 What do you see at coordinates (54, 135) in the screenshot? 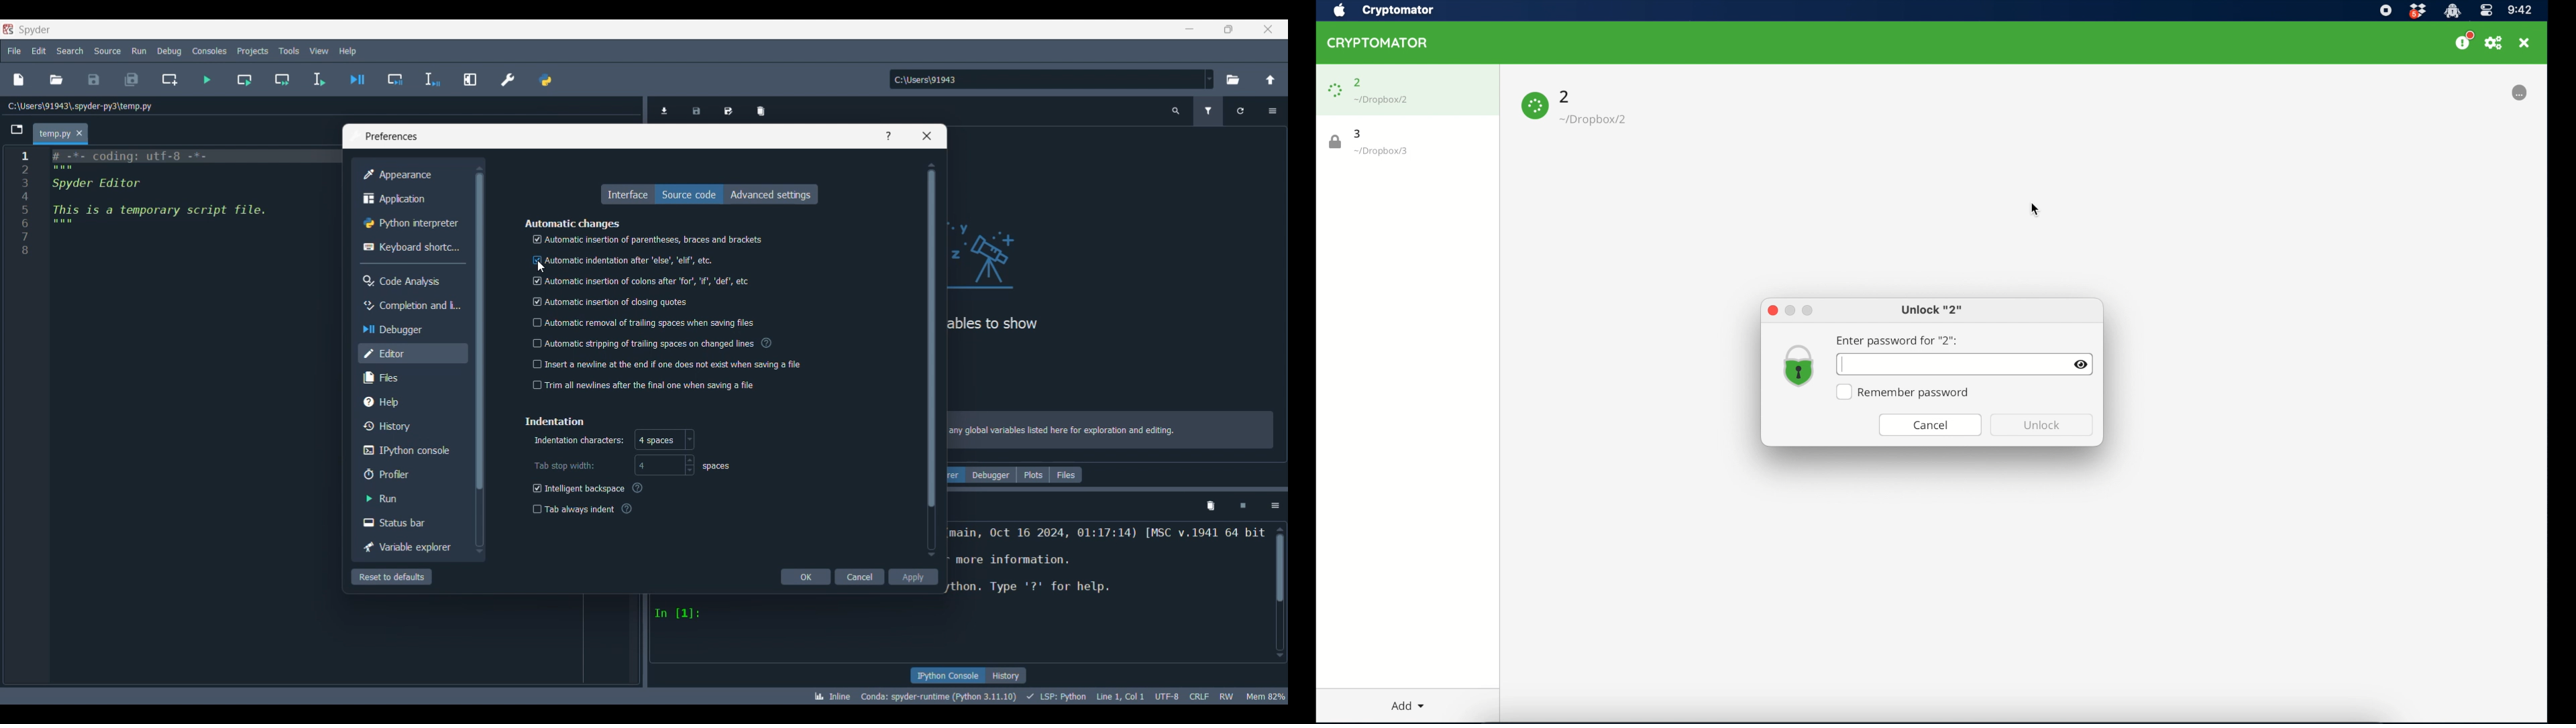
I see `Current tab` at bounding box center [54, 135].